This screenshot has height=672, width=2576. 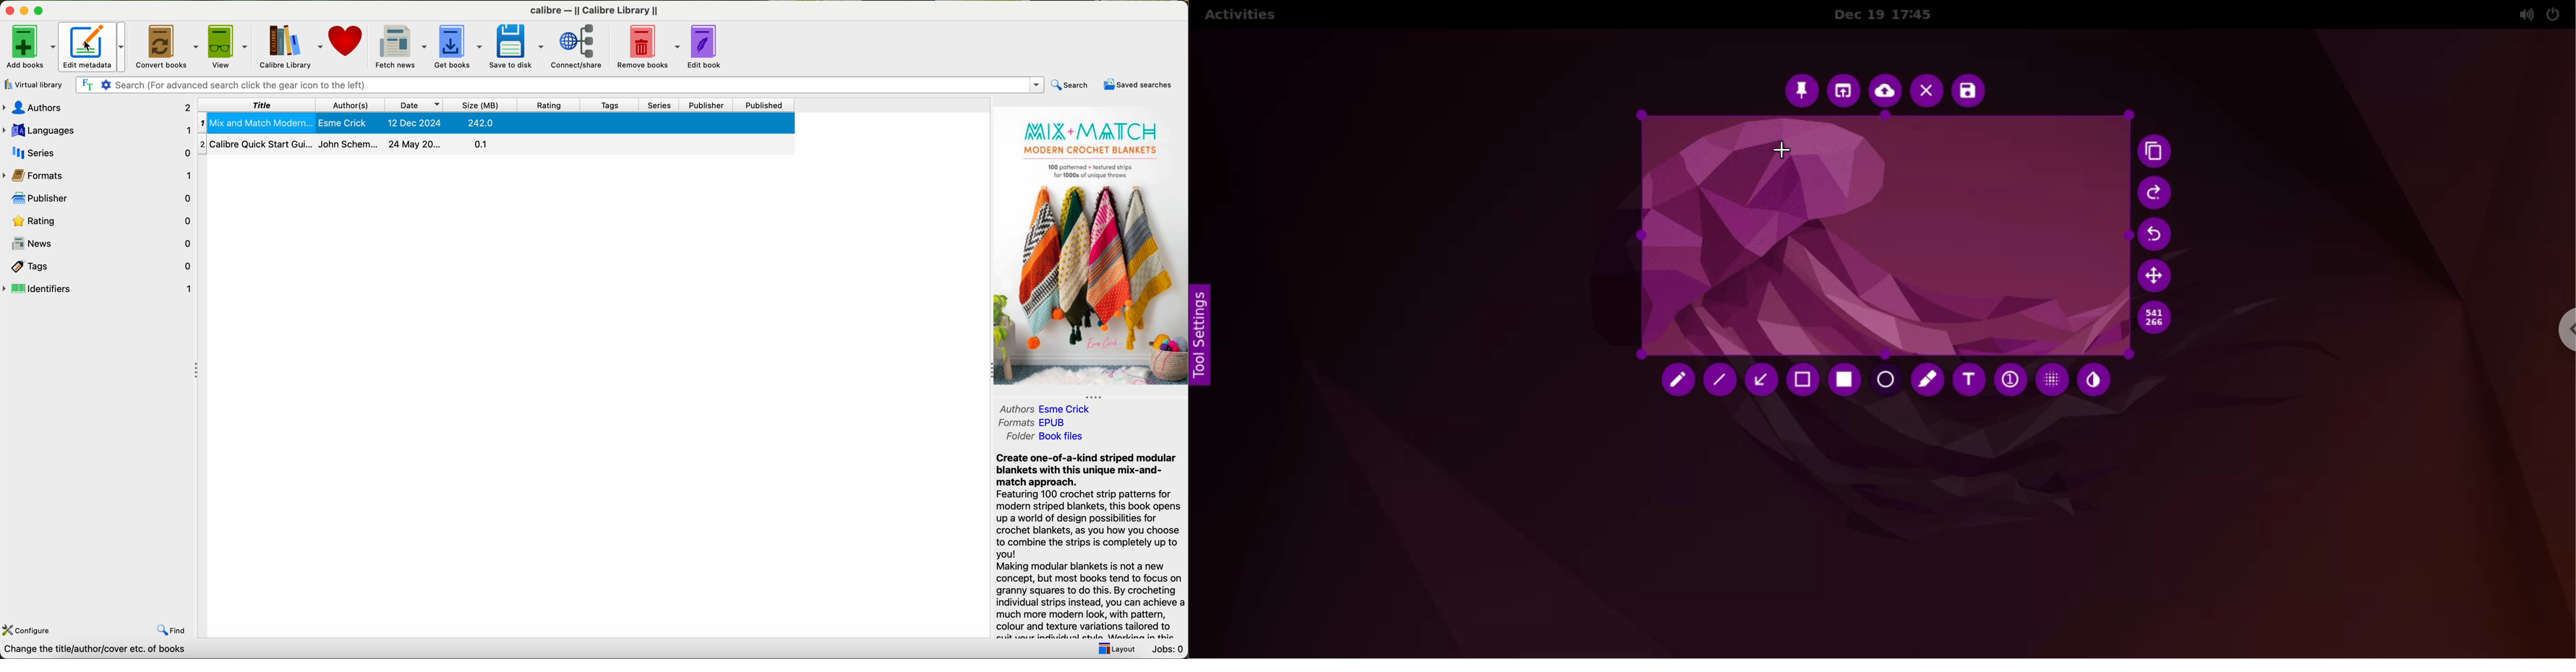 What do you see at coordinates (648, 46) in the screenshot?
I see `remove books` at bounding box center [648, 46].